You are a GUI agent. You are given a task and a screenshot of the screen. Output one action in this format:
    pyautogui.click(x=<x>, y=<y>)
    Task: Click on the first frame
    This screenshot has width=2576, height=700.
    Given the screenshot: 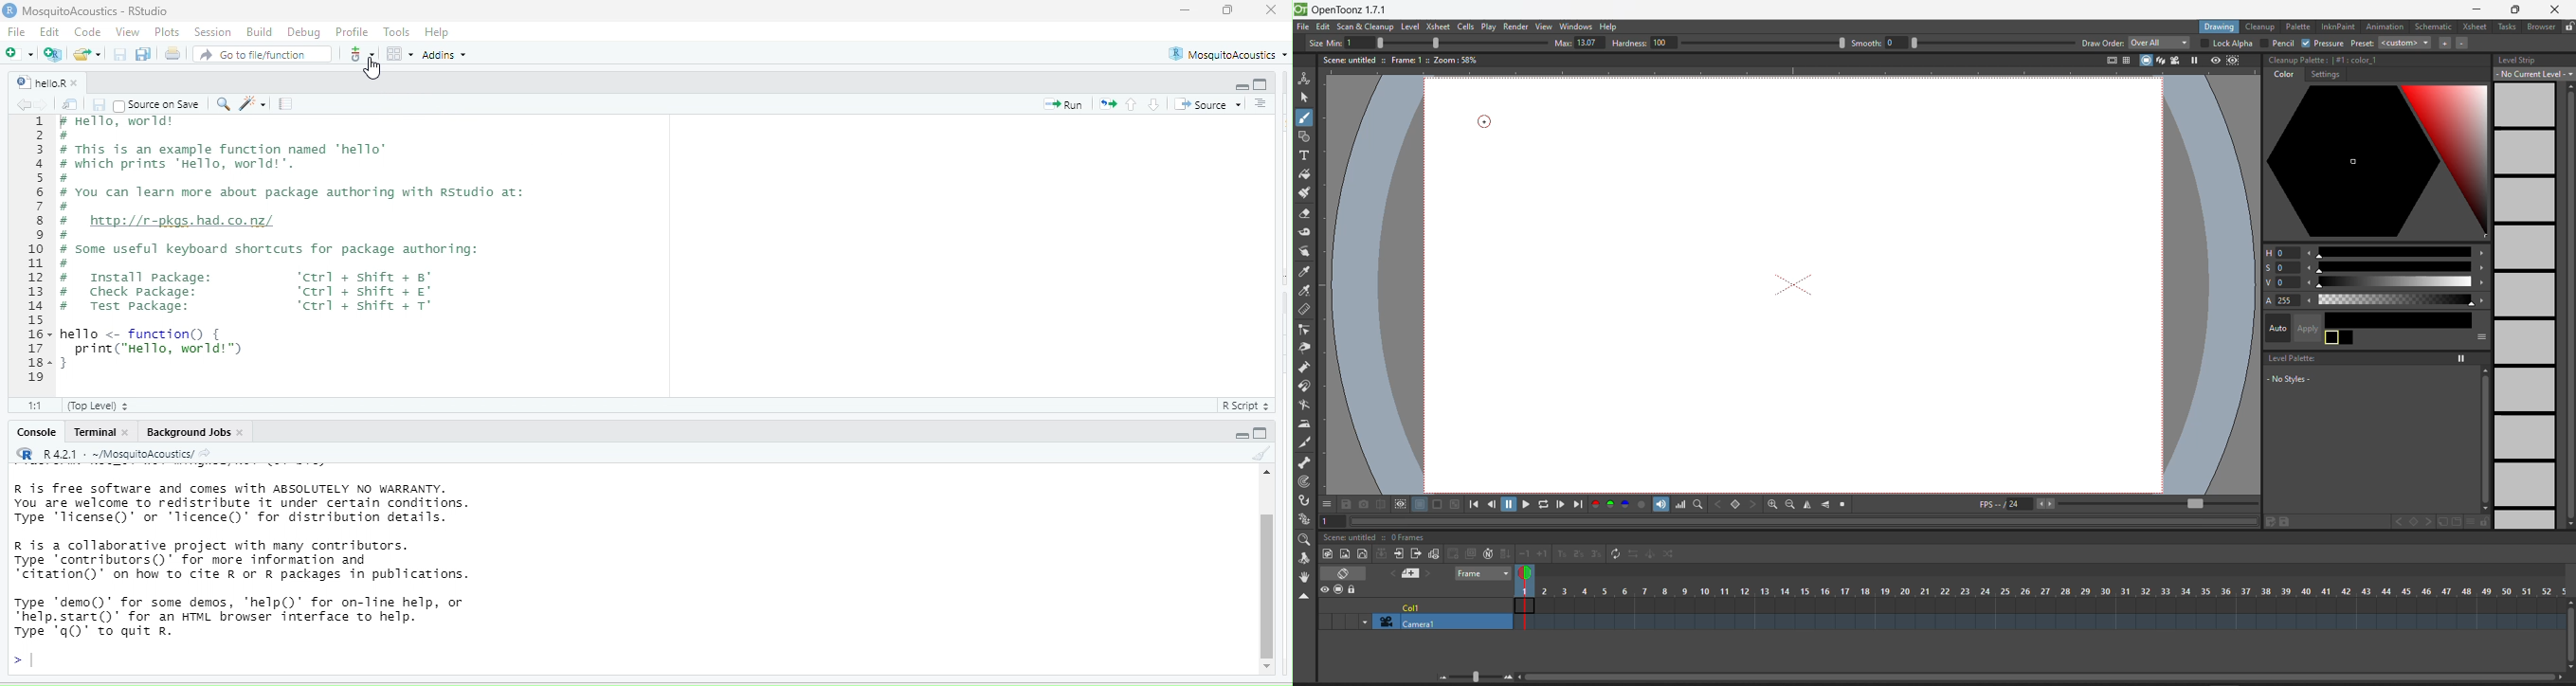 What is the action you would take?
    pyautogui.click(x=1474, y=505)
    